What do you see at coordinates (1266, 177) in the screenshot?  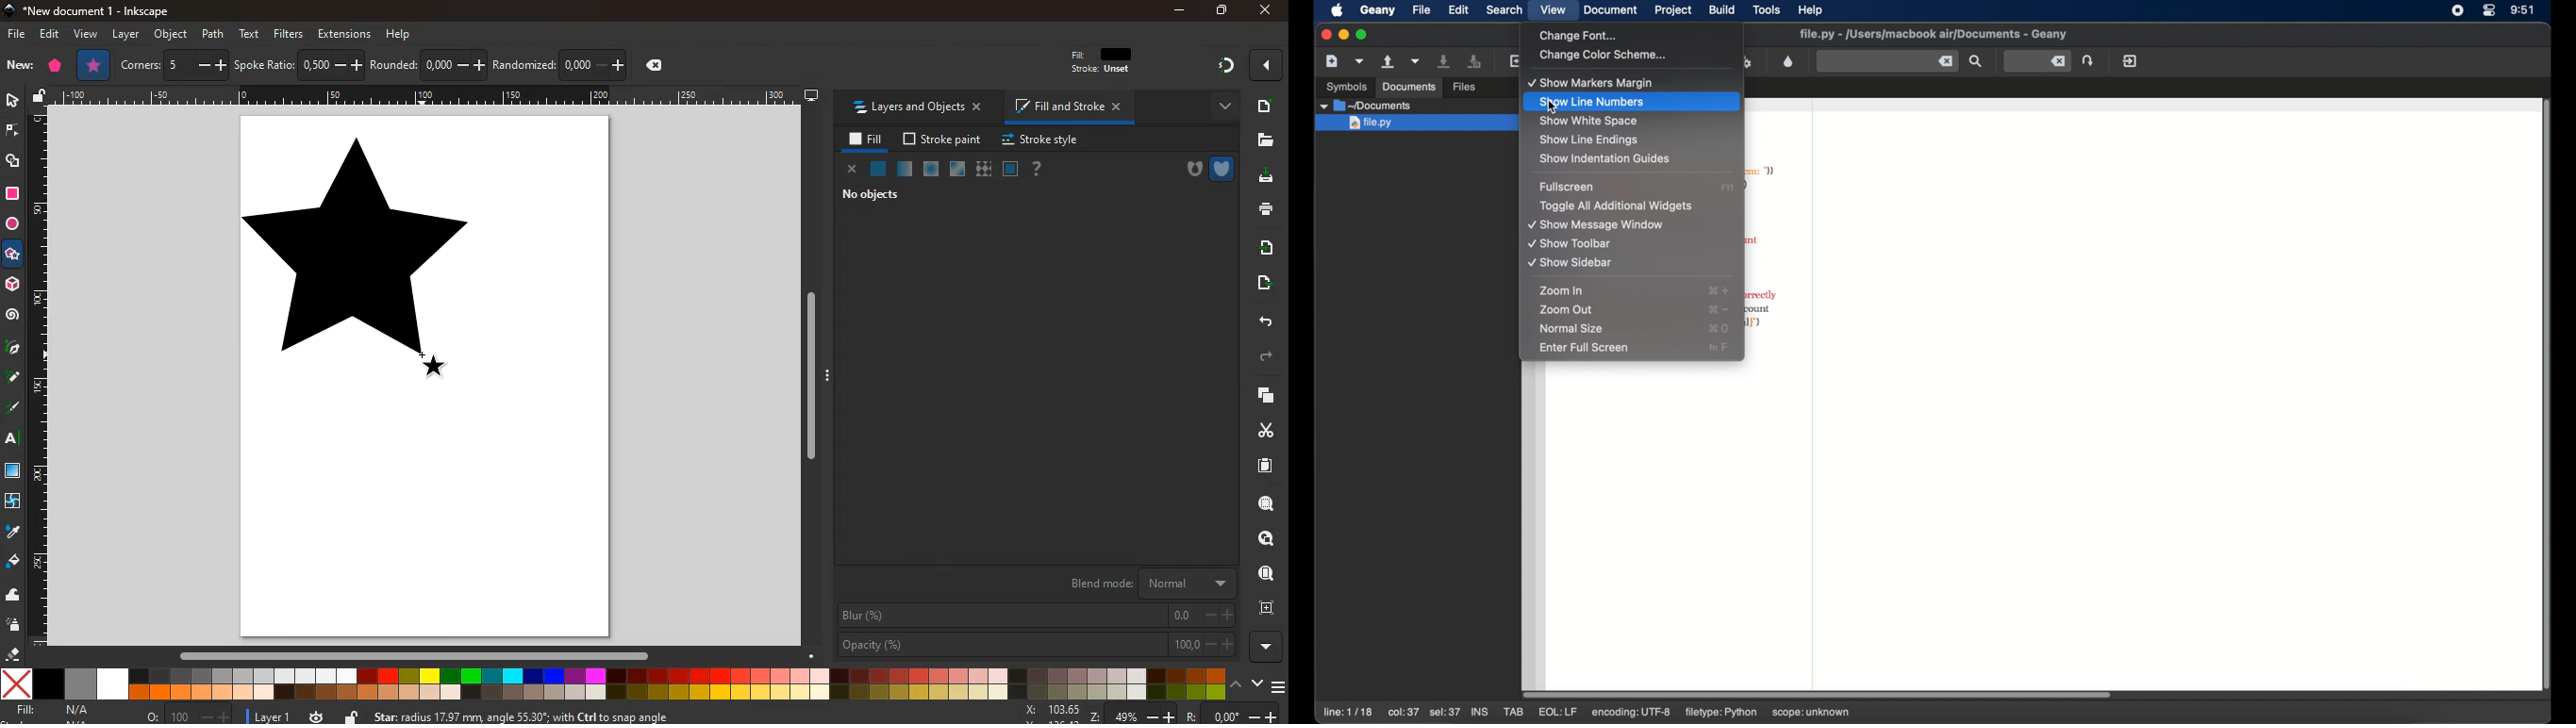 I see `download` at bounding box center [1266, 177].